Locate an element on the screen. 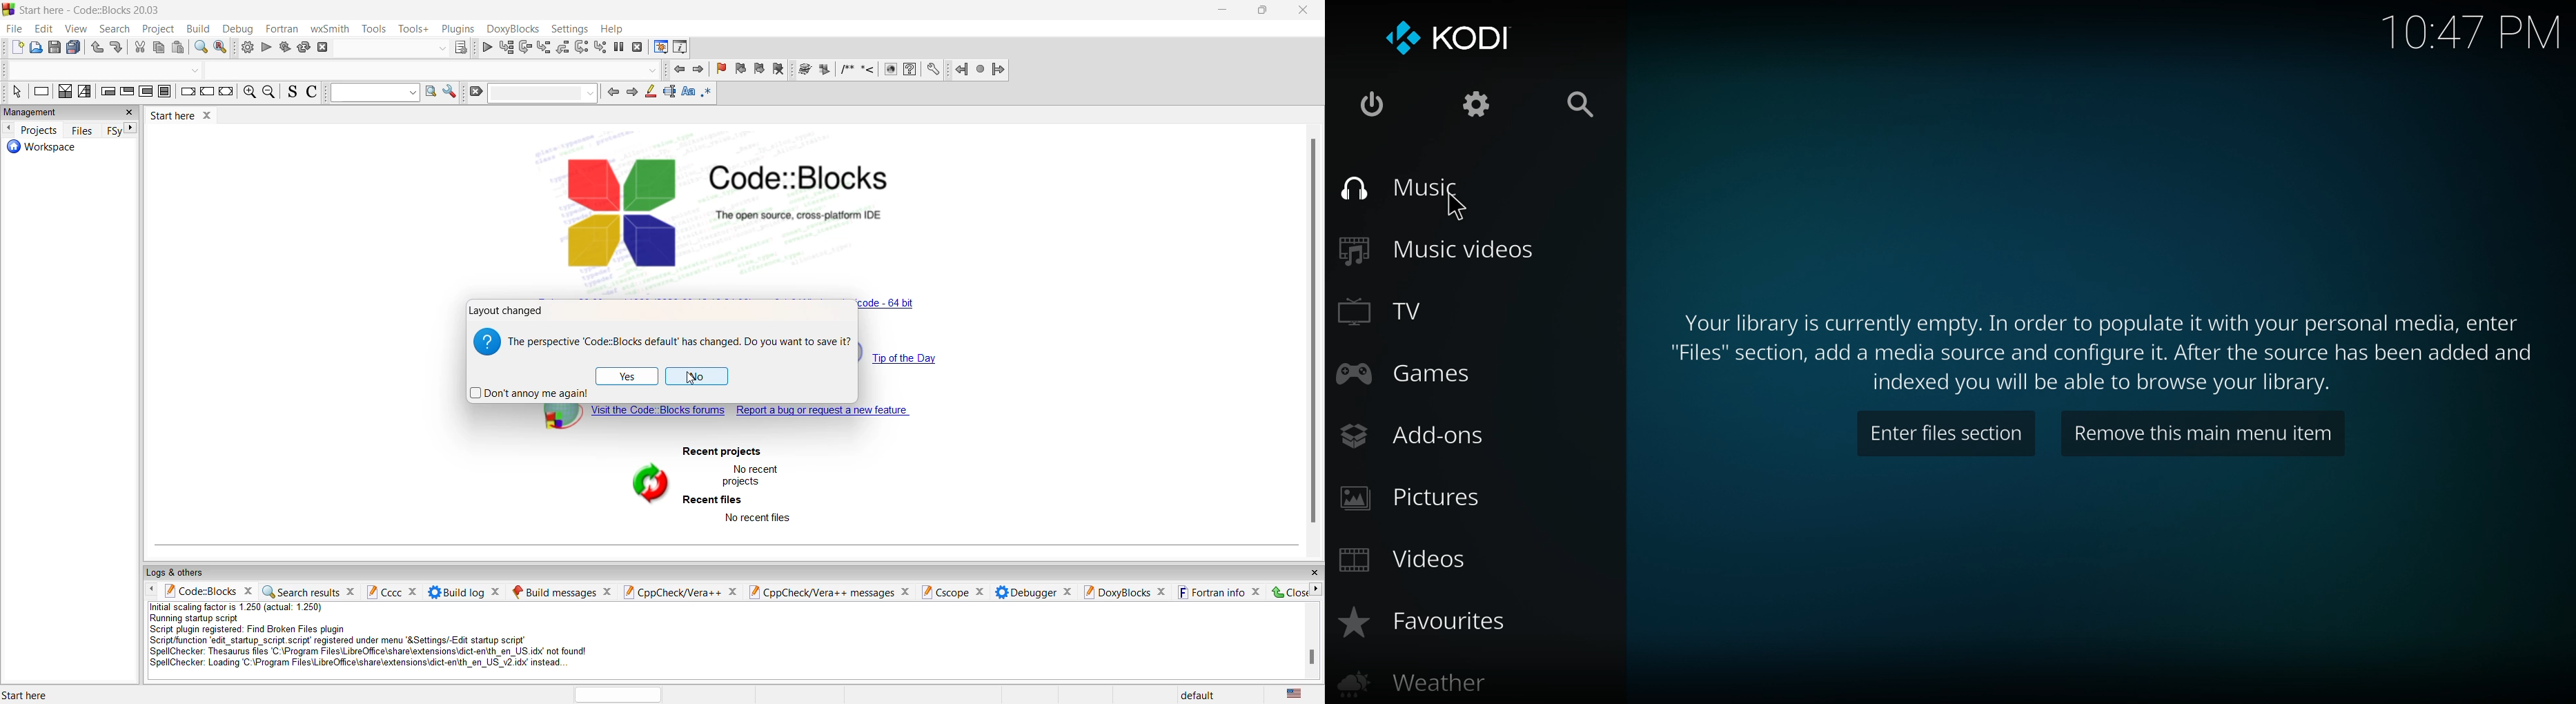 The width and height of the screenshot is (2576, 728). jump back is located at coordinates (677, 70).